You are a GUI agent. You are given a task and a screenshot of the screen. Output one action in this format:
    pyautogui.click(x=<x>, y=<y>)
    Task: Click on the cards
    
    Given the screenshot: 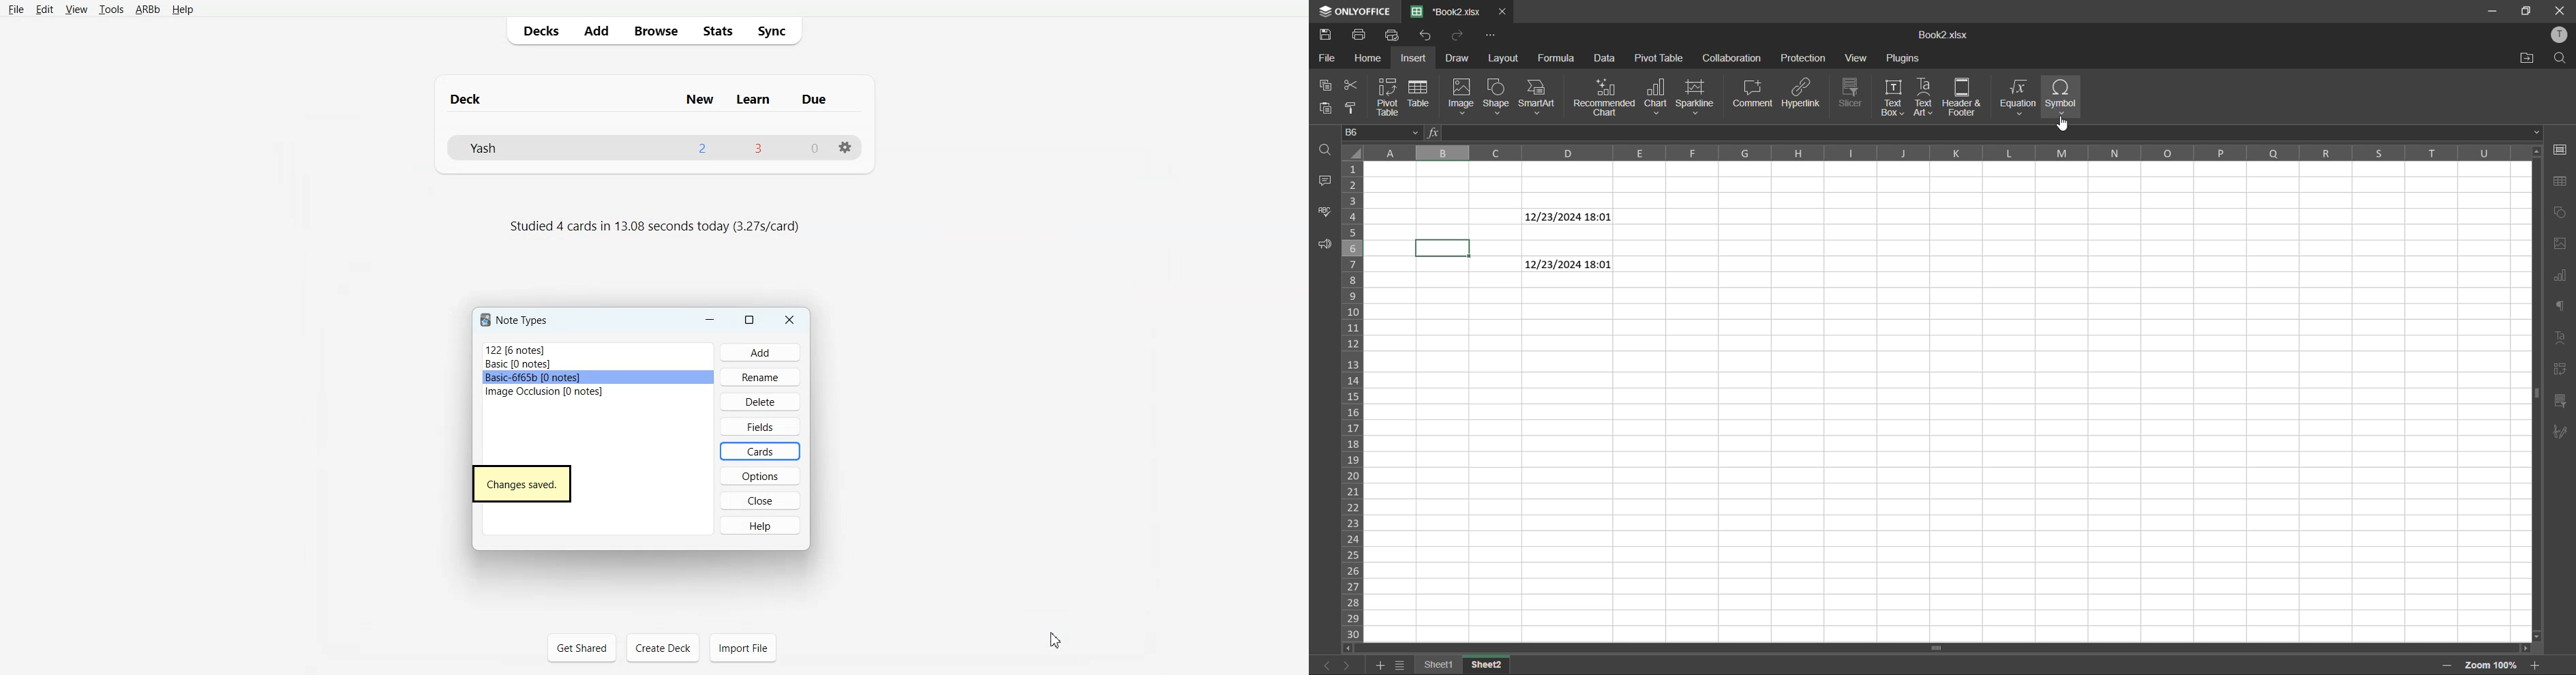 What is the action you would take?
    pyautogui.click(x=767, y=451)
    